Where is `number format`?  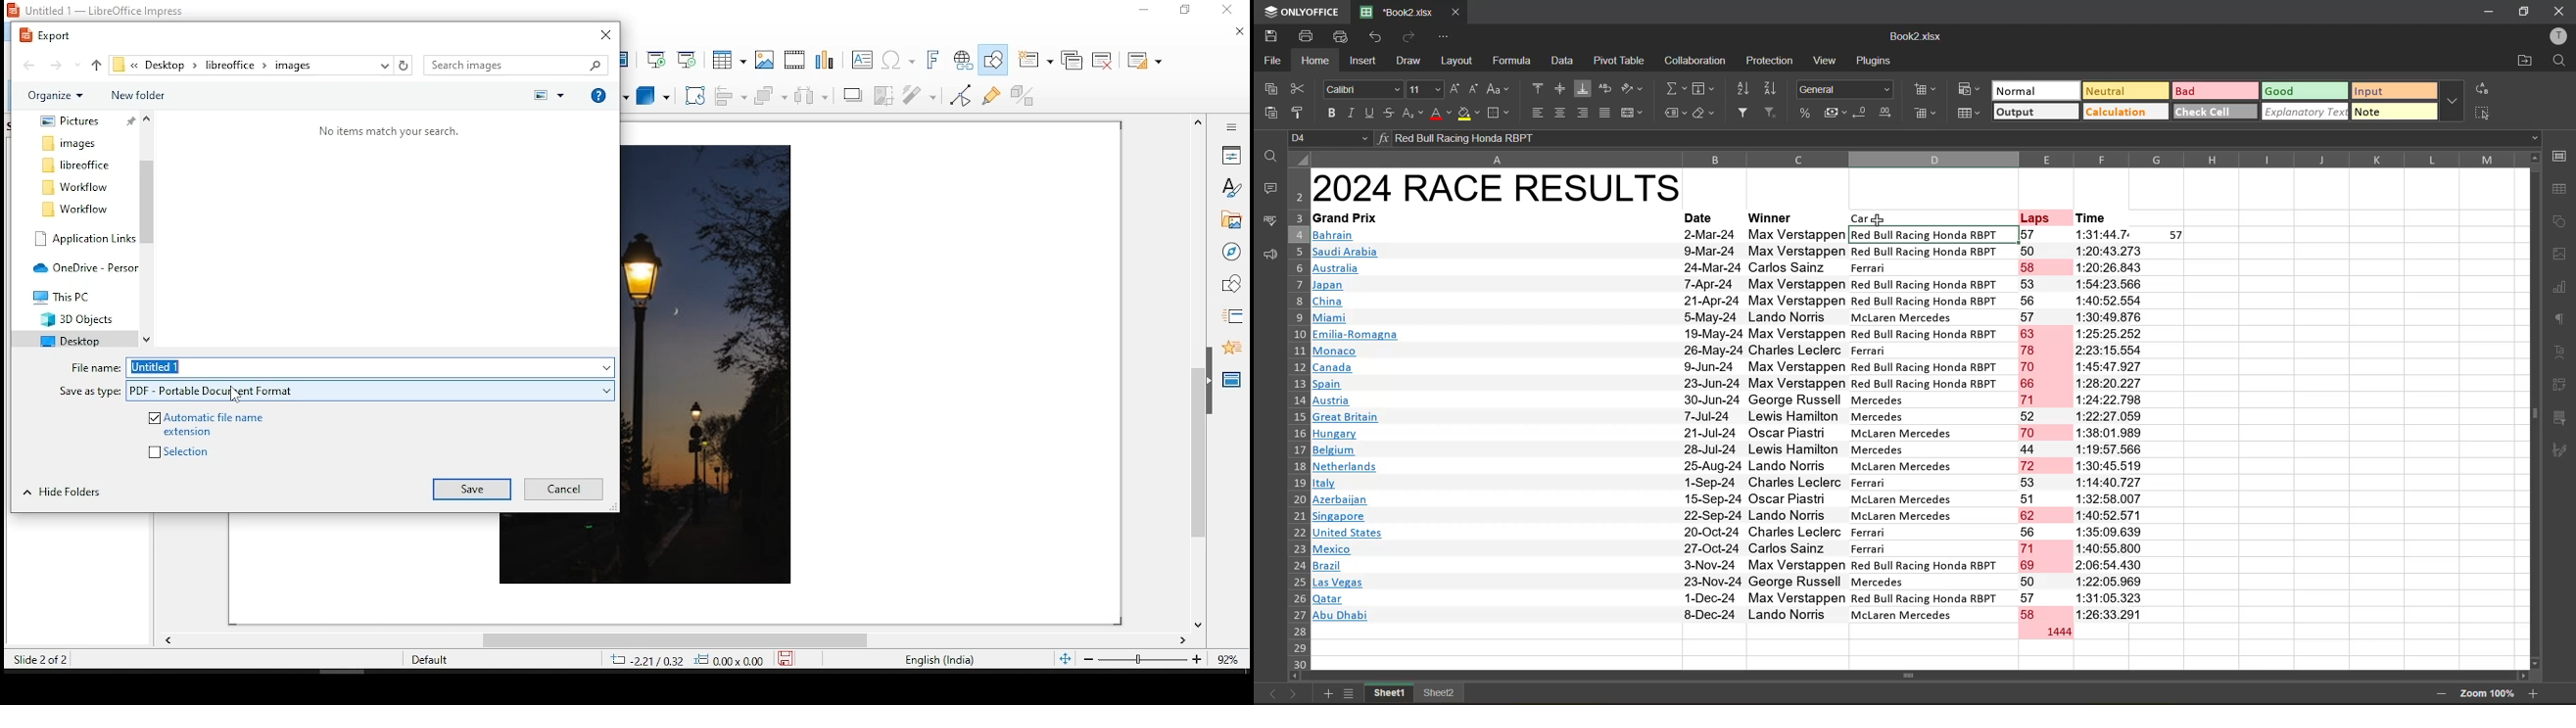
number format is located at coordinates (1845, 90).